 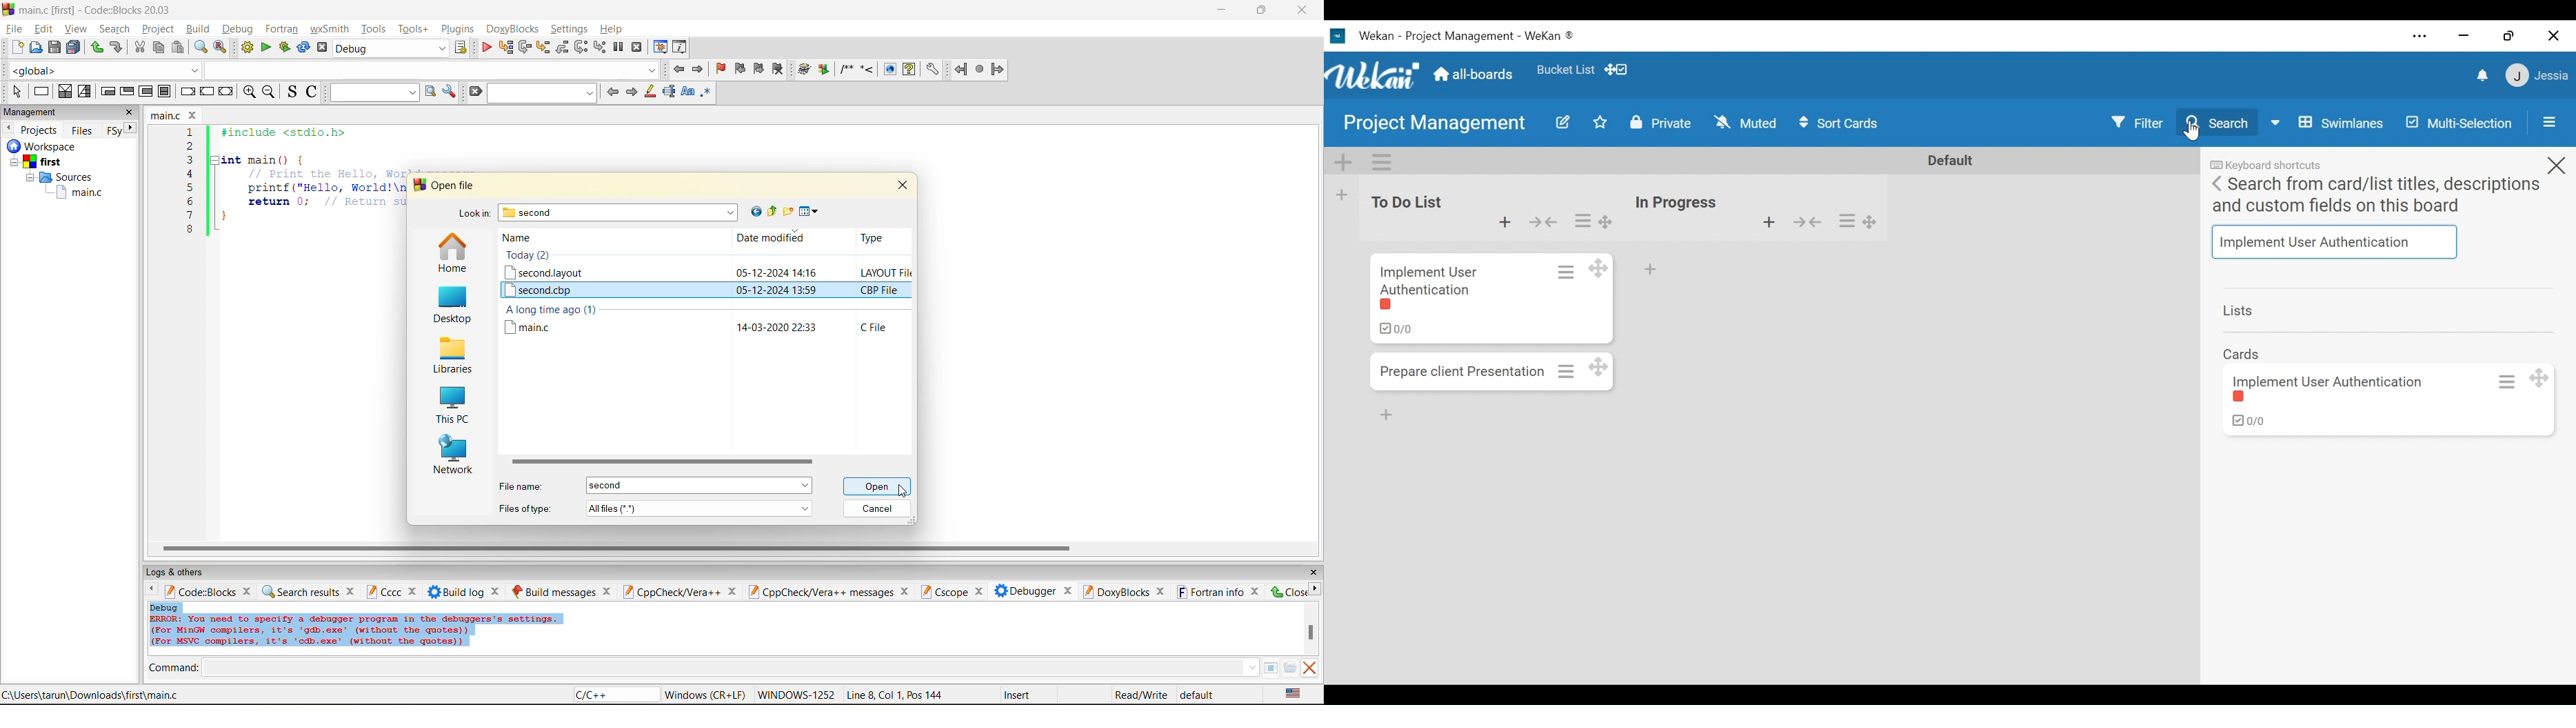 What do you see at coordinates (356, 631) in the screenshot?
I see `Error info` at bounding box center [356, 631].